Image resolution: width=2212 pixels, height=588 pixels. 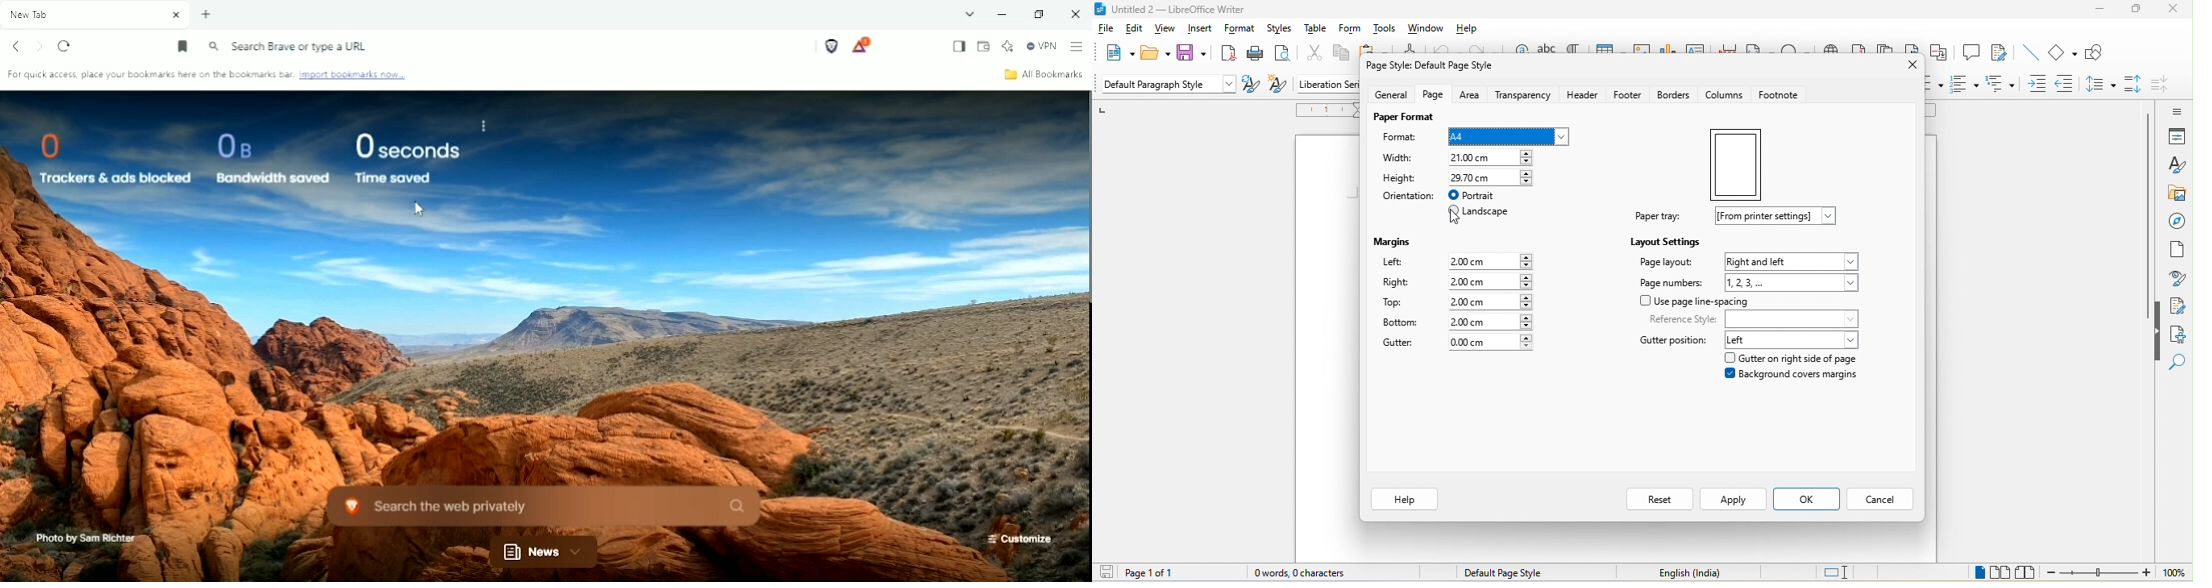 I want to click on ordered list, so click(x=1963, y=85).